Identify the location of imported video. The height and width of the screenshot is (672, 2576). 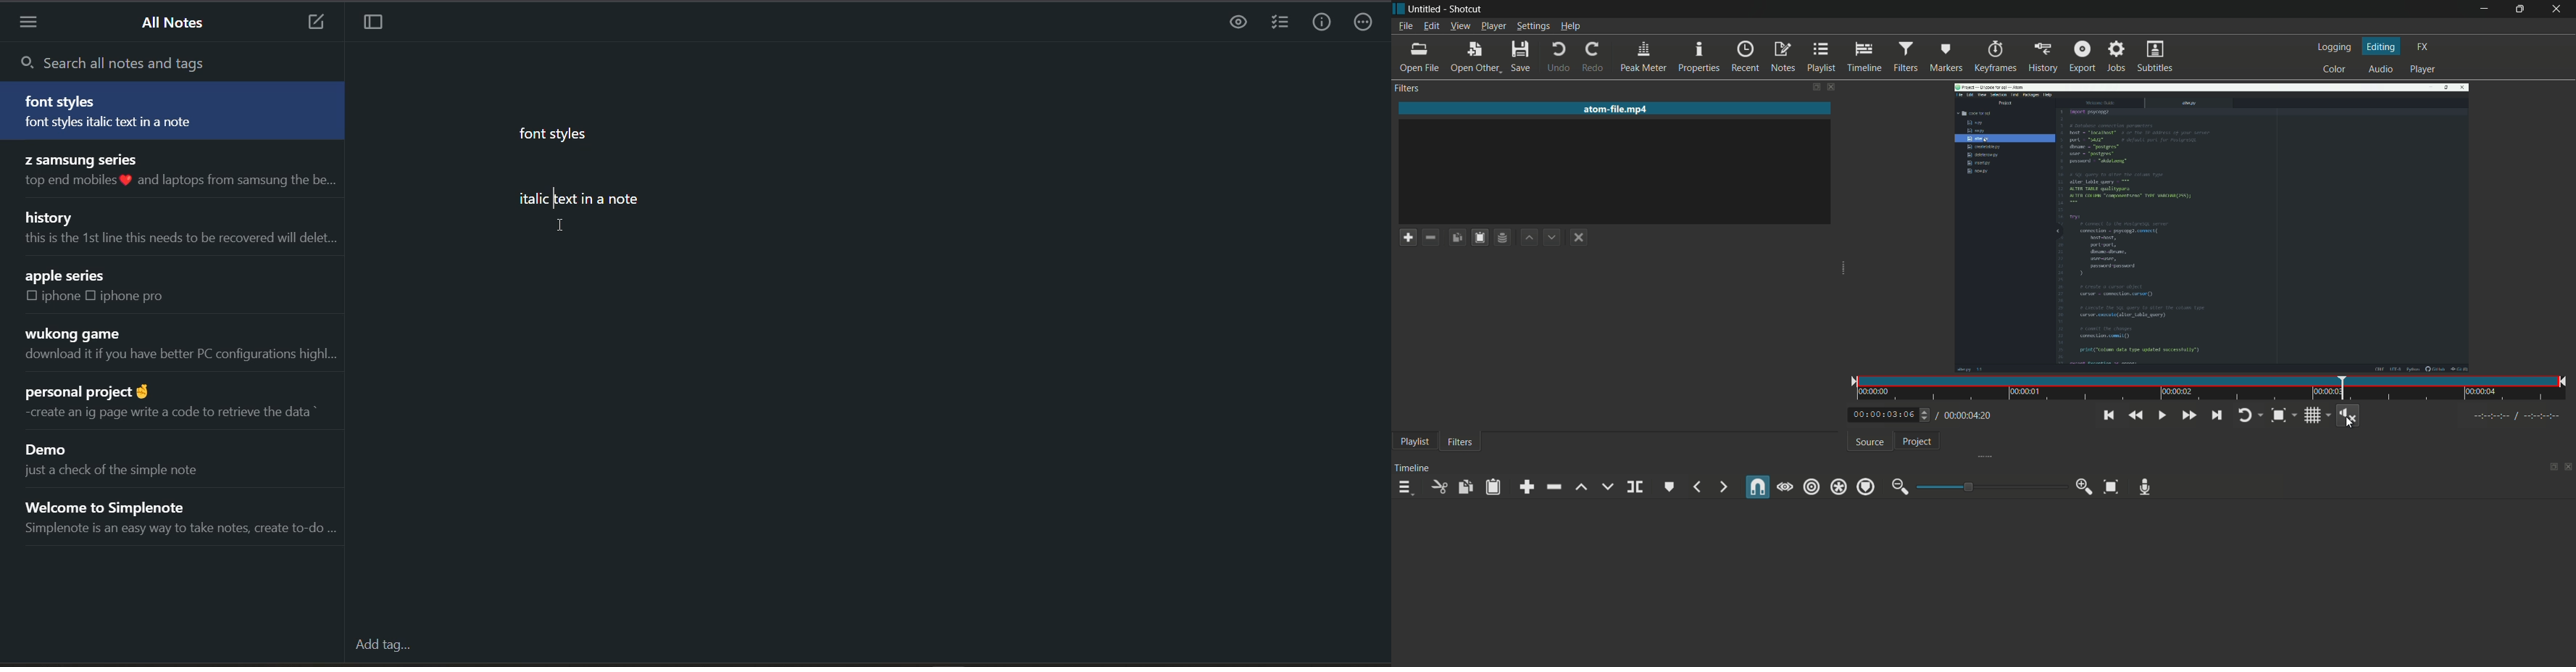
(2212, 229).